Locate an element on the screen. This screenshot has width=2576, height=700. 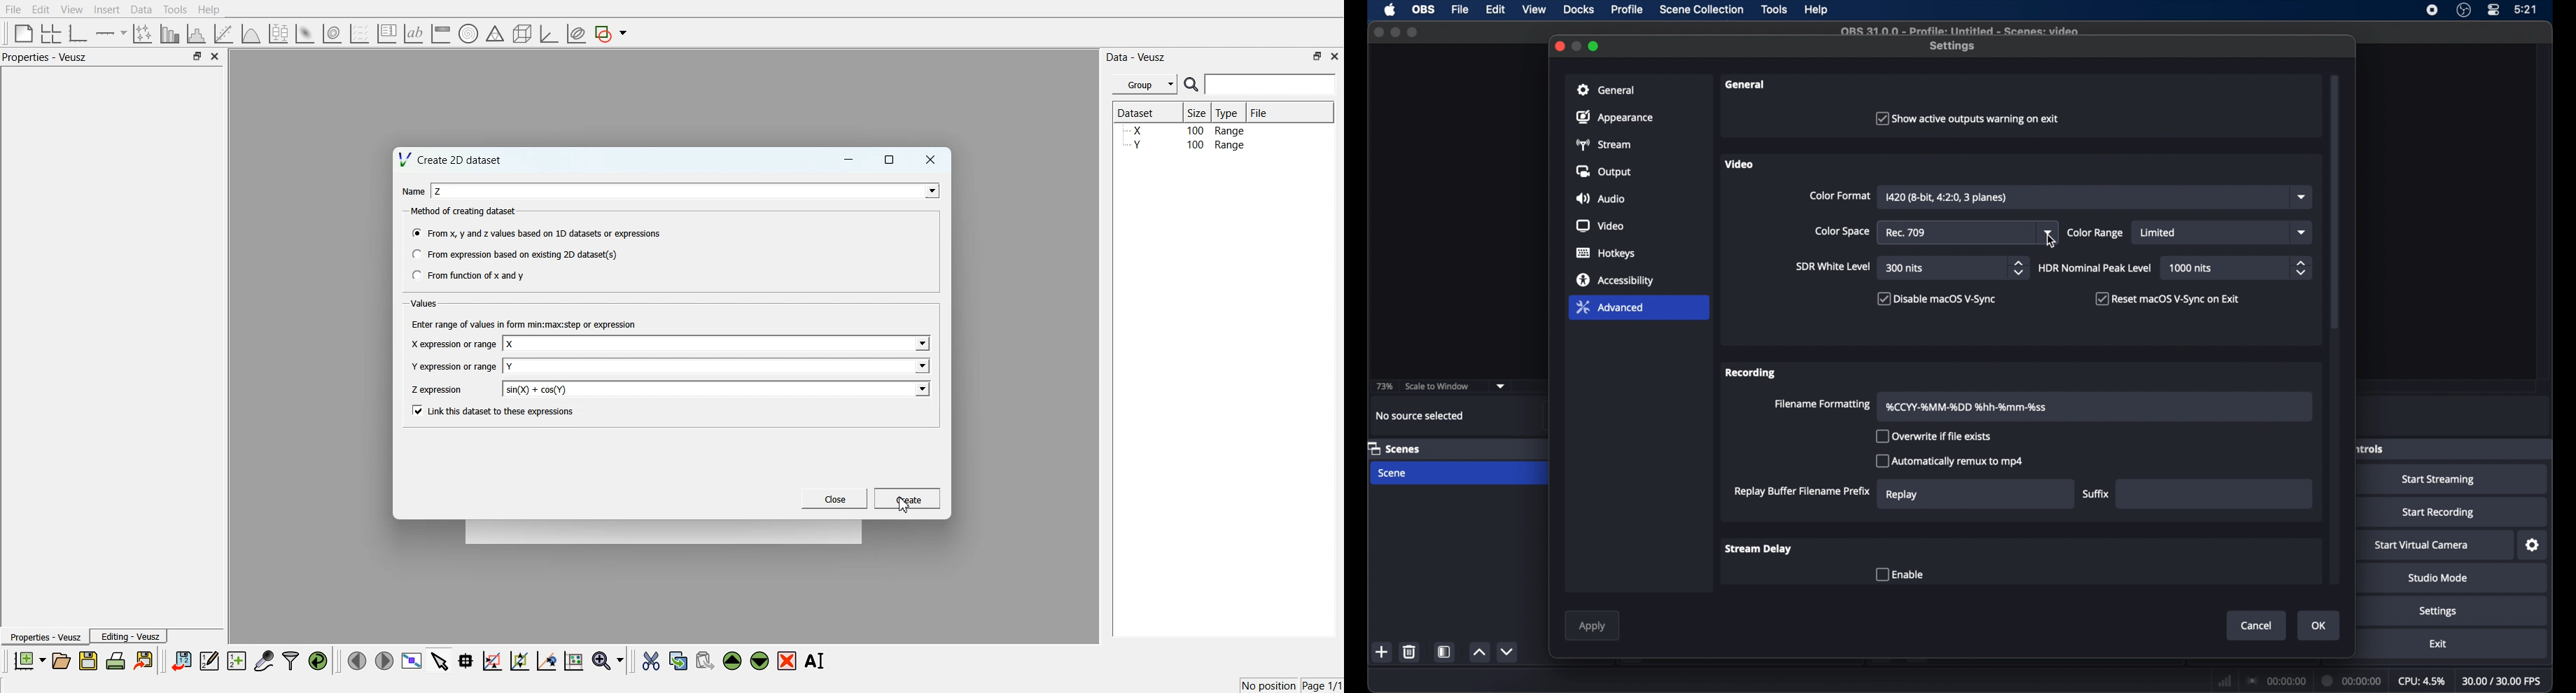
show active outputs warning on  is located at coordinates (1966, 119).